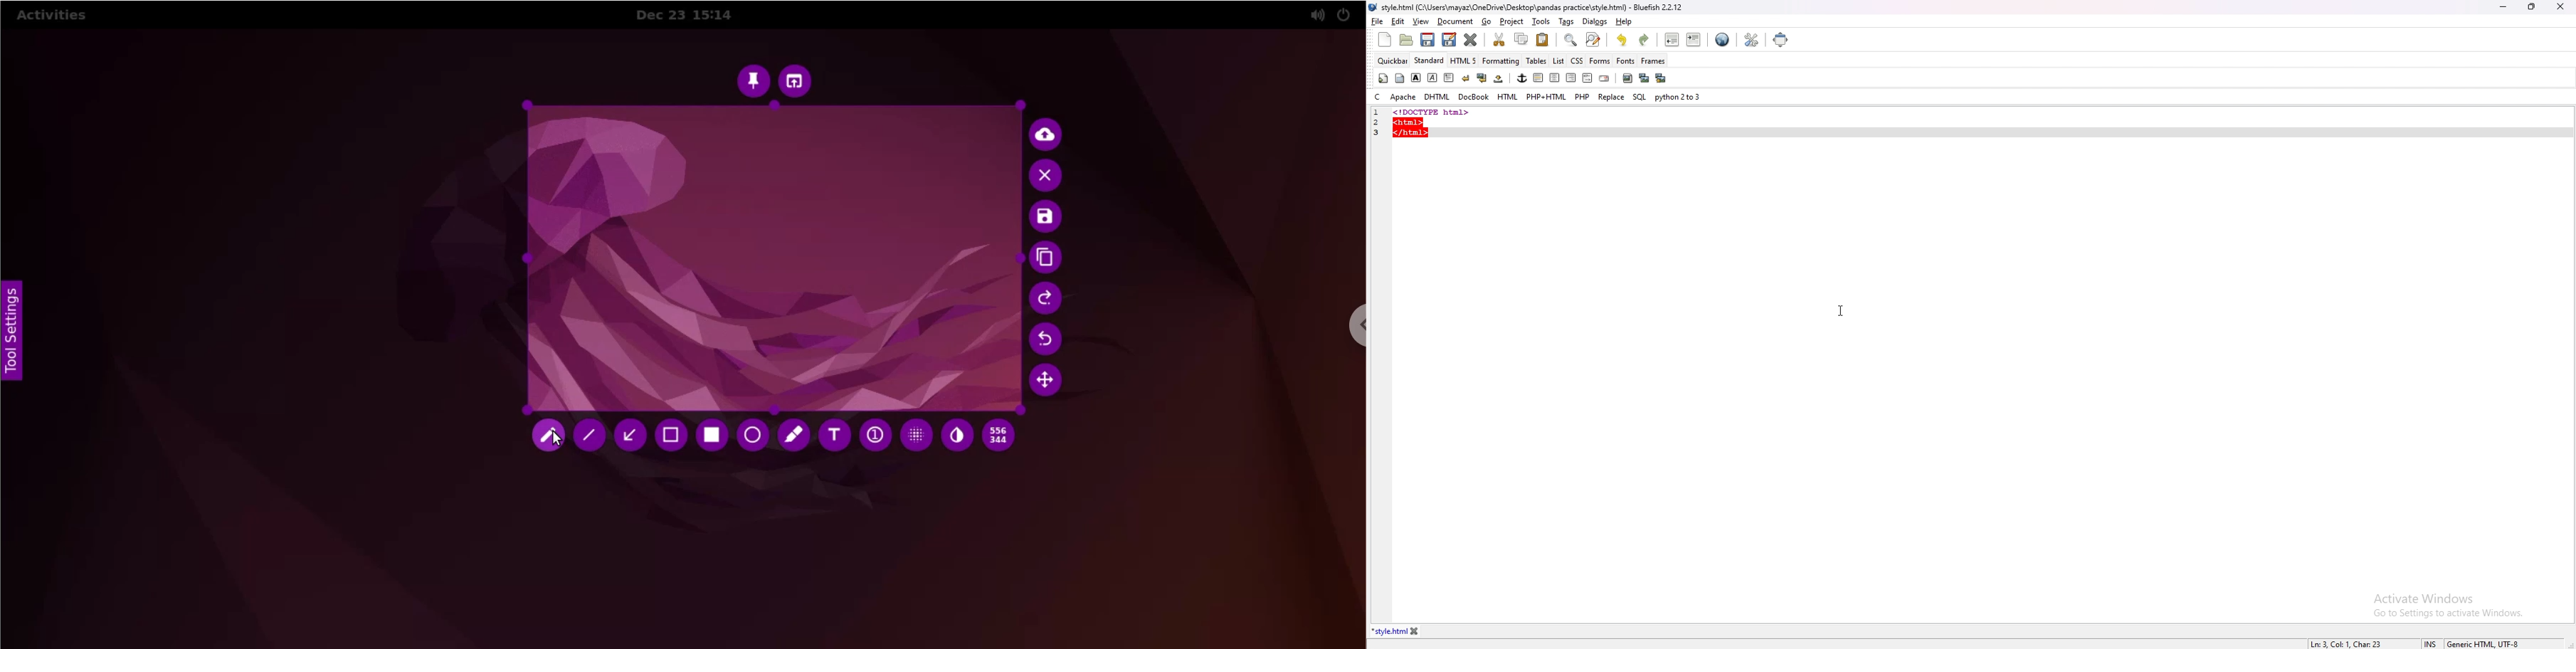 This screenshot has width=2576, height=672. What do you see at coordinates (1623, 40) in the screenshot?
I see `undo` at bounding box center [1623, 40].